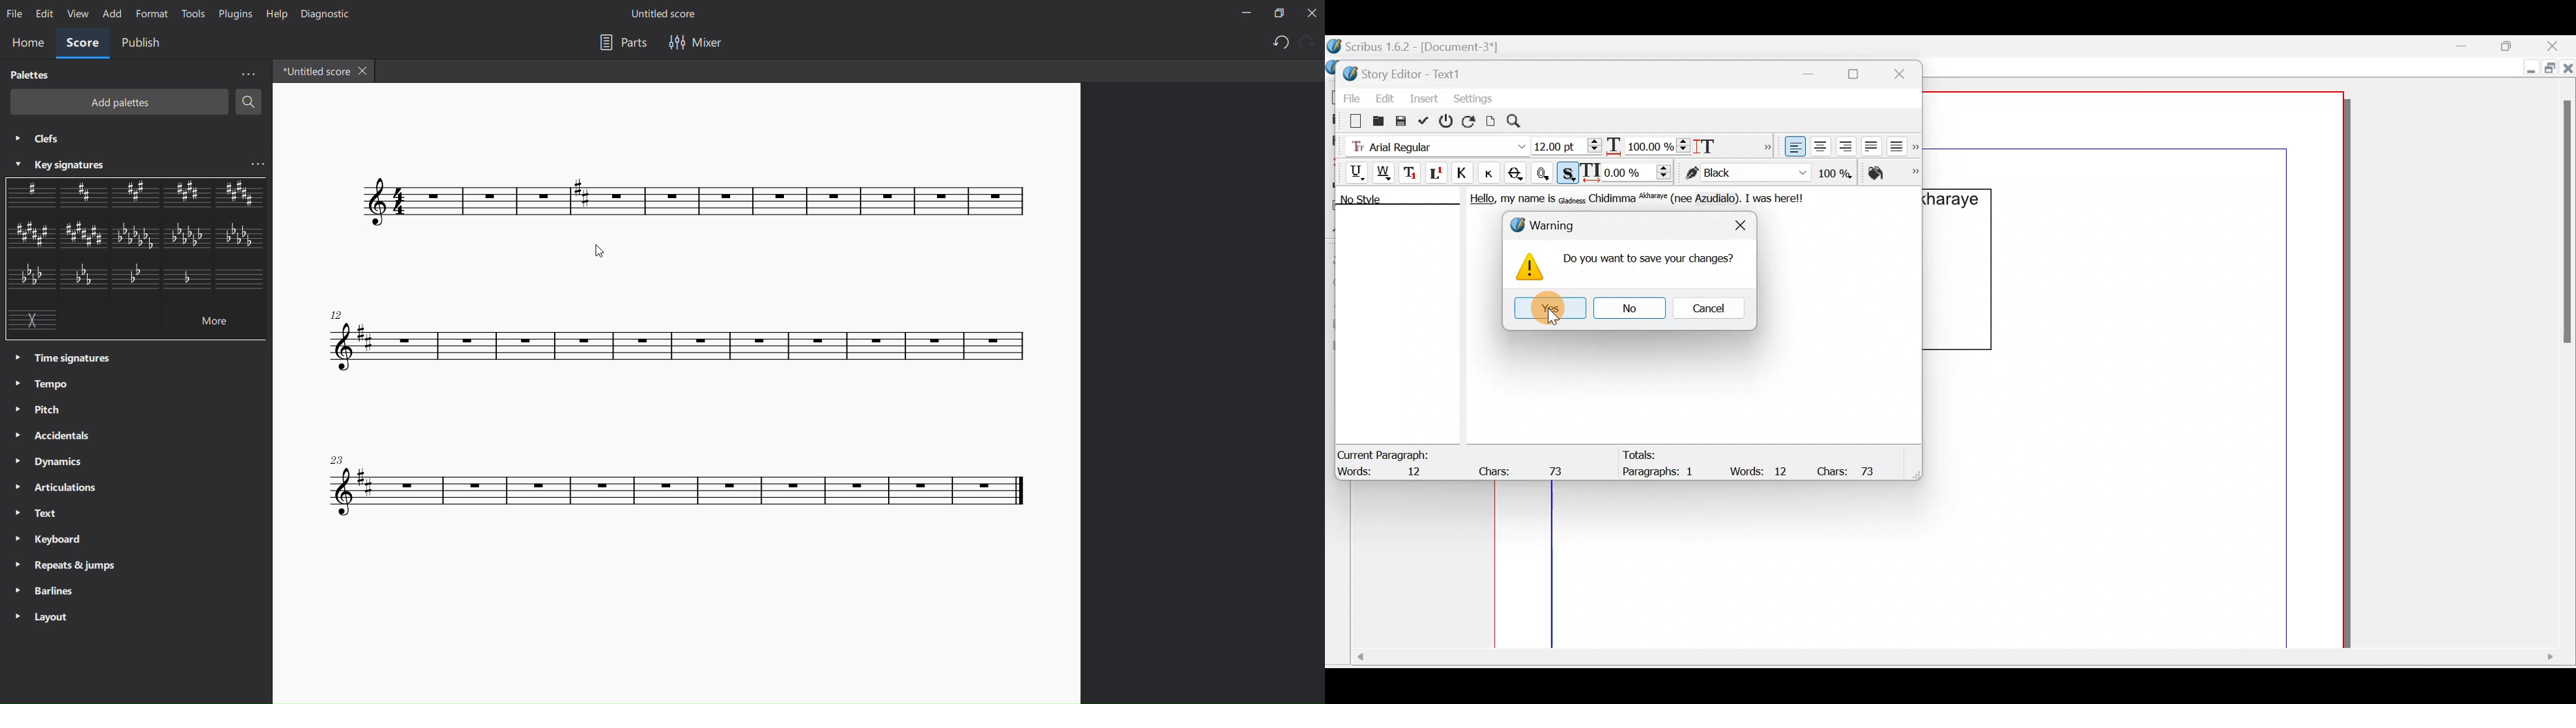 The image size is (2576, 728). What do you see at coordinates (1494, 173) in the screenshot?
I see `` at bounding box center [1494, 173].